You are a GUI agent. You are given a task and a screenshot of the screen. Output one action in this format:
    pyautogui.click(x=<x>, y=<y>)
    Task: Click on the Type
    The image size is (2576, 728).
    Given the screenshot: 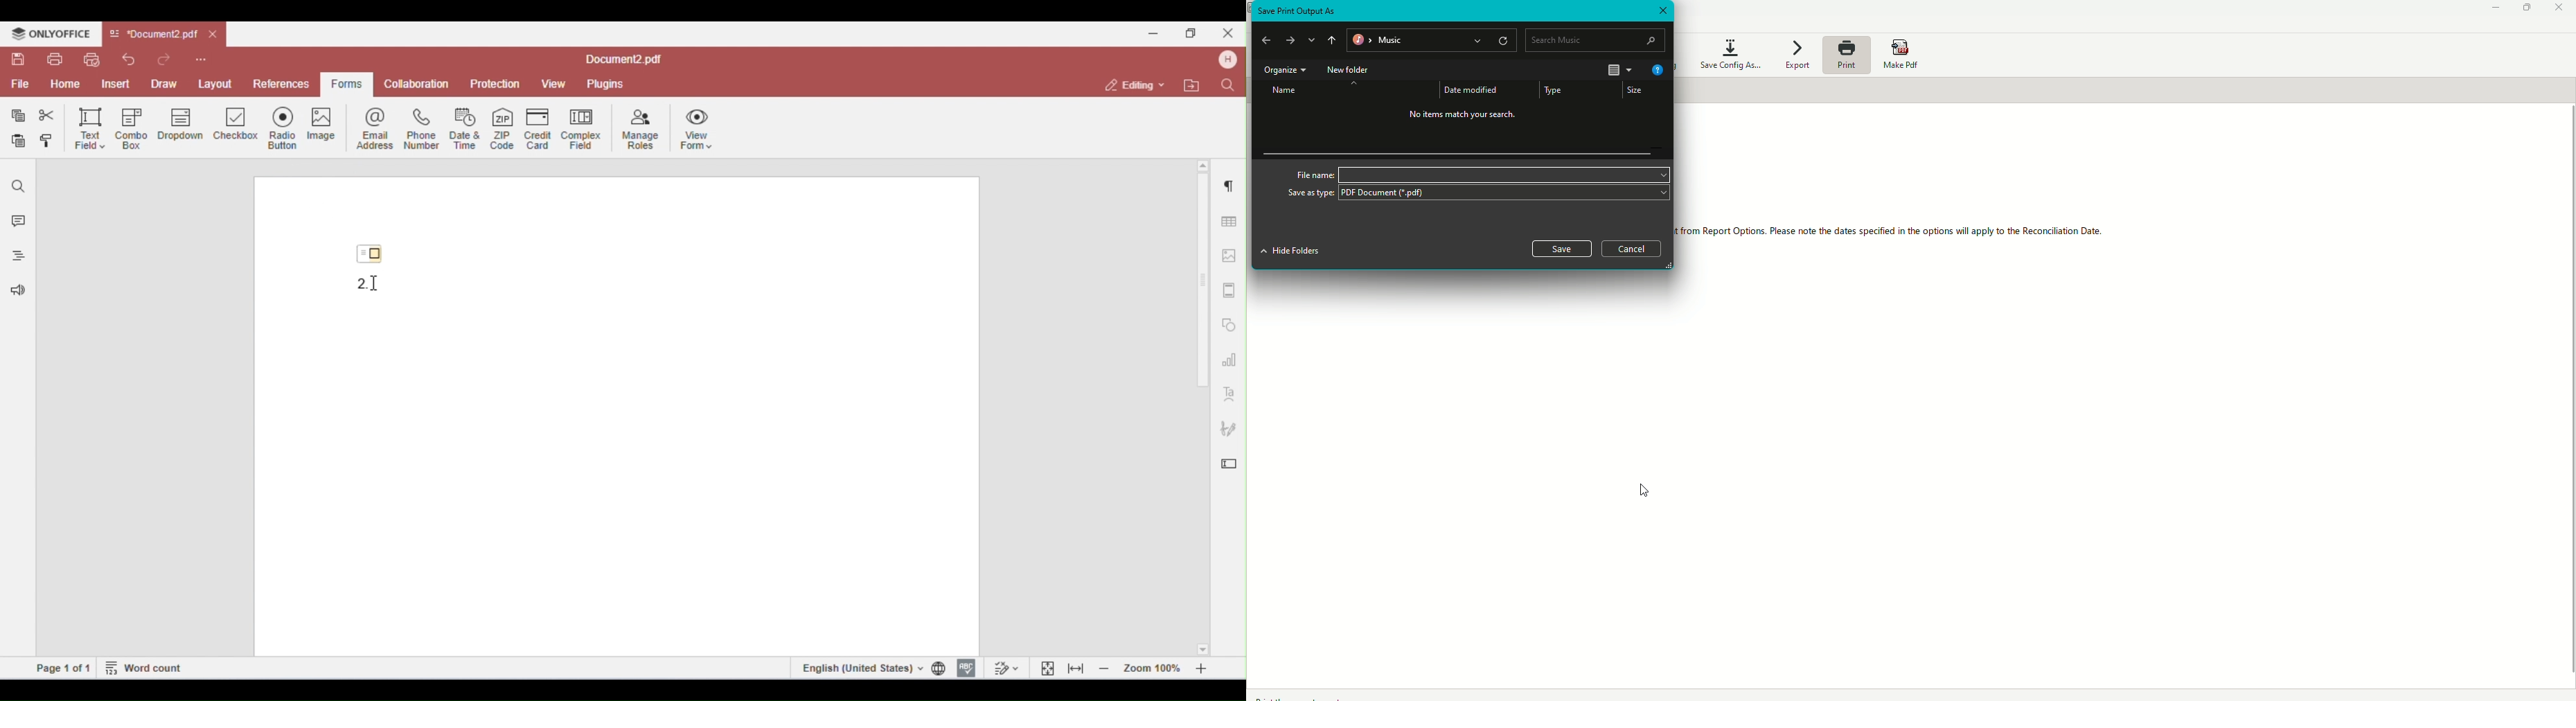 What is the action you would take?
    pyautogui.click(x=1556, y=90)
    